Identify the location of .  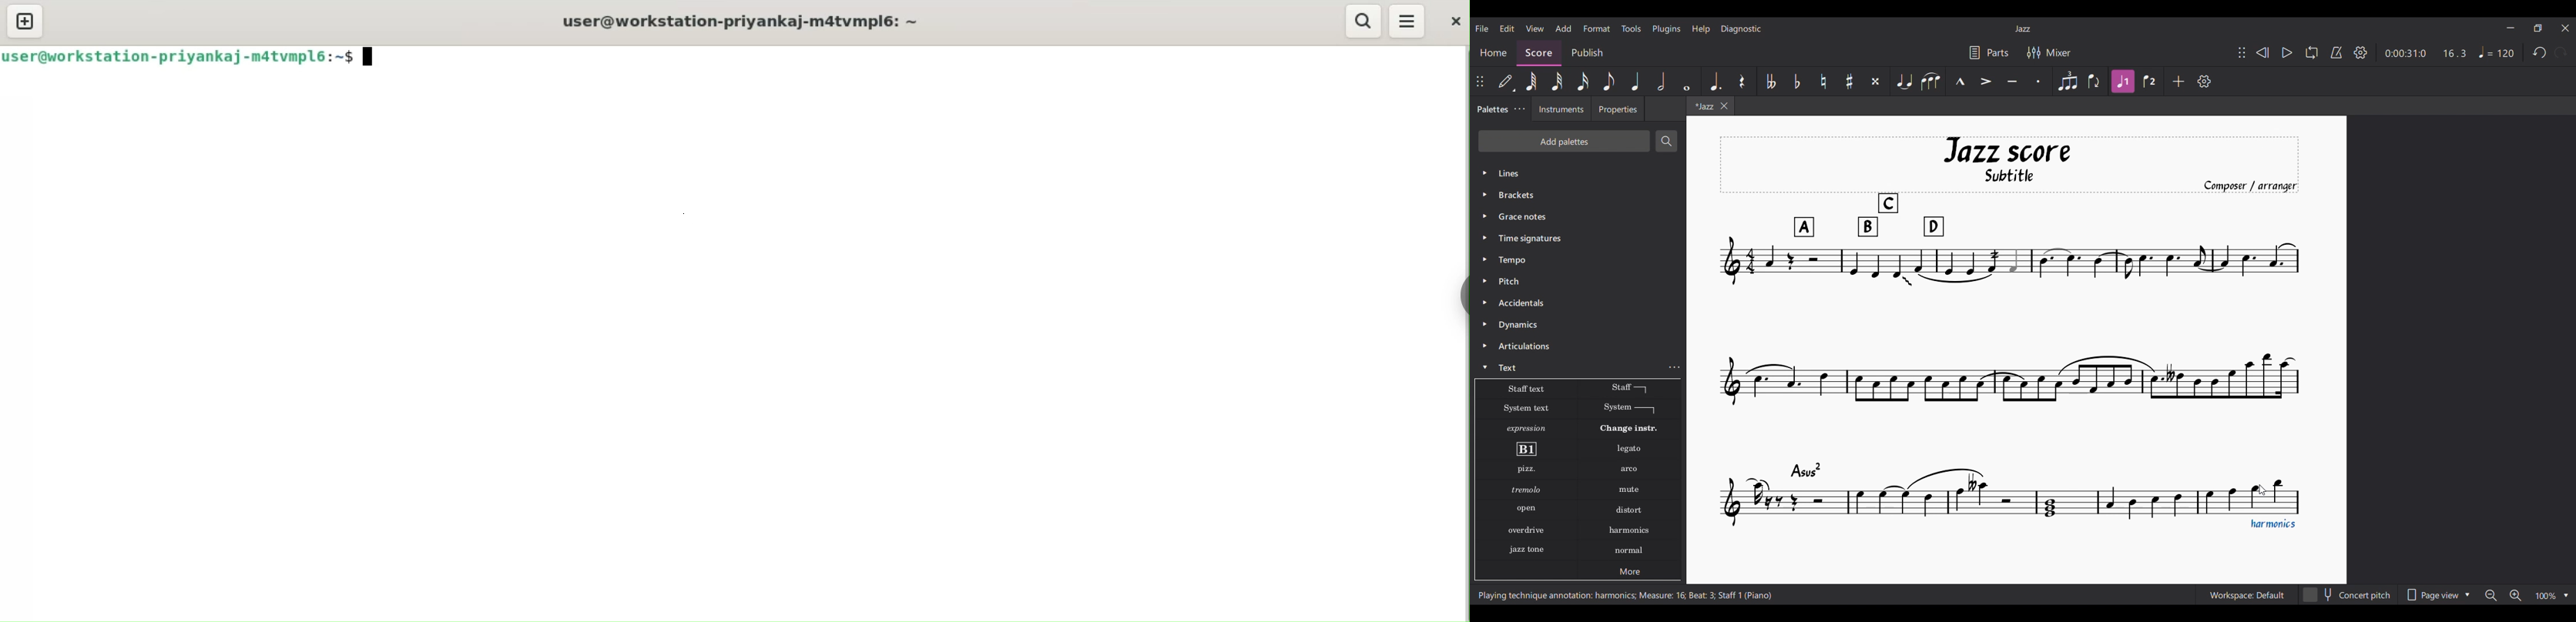
(1524, 509).